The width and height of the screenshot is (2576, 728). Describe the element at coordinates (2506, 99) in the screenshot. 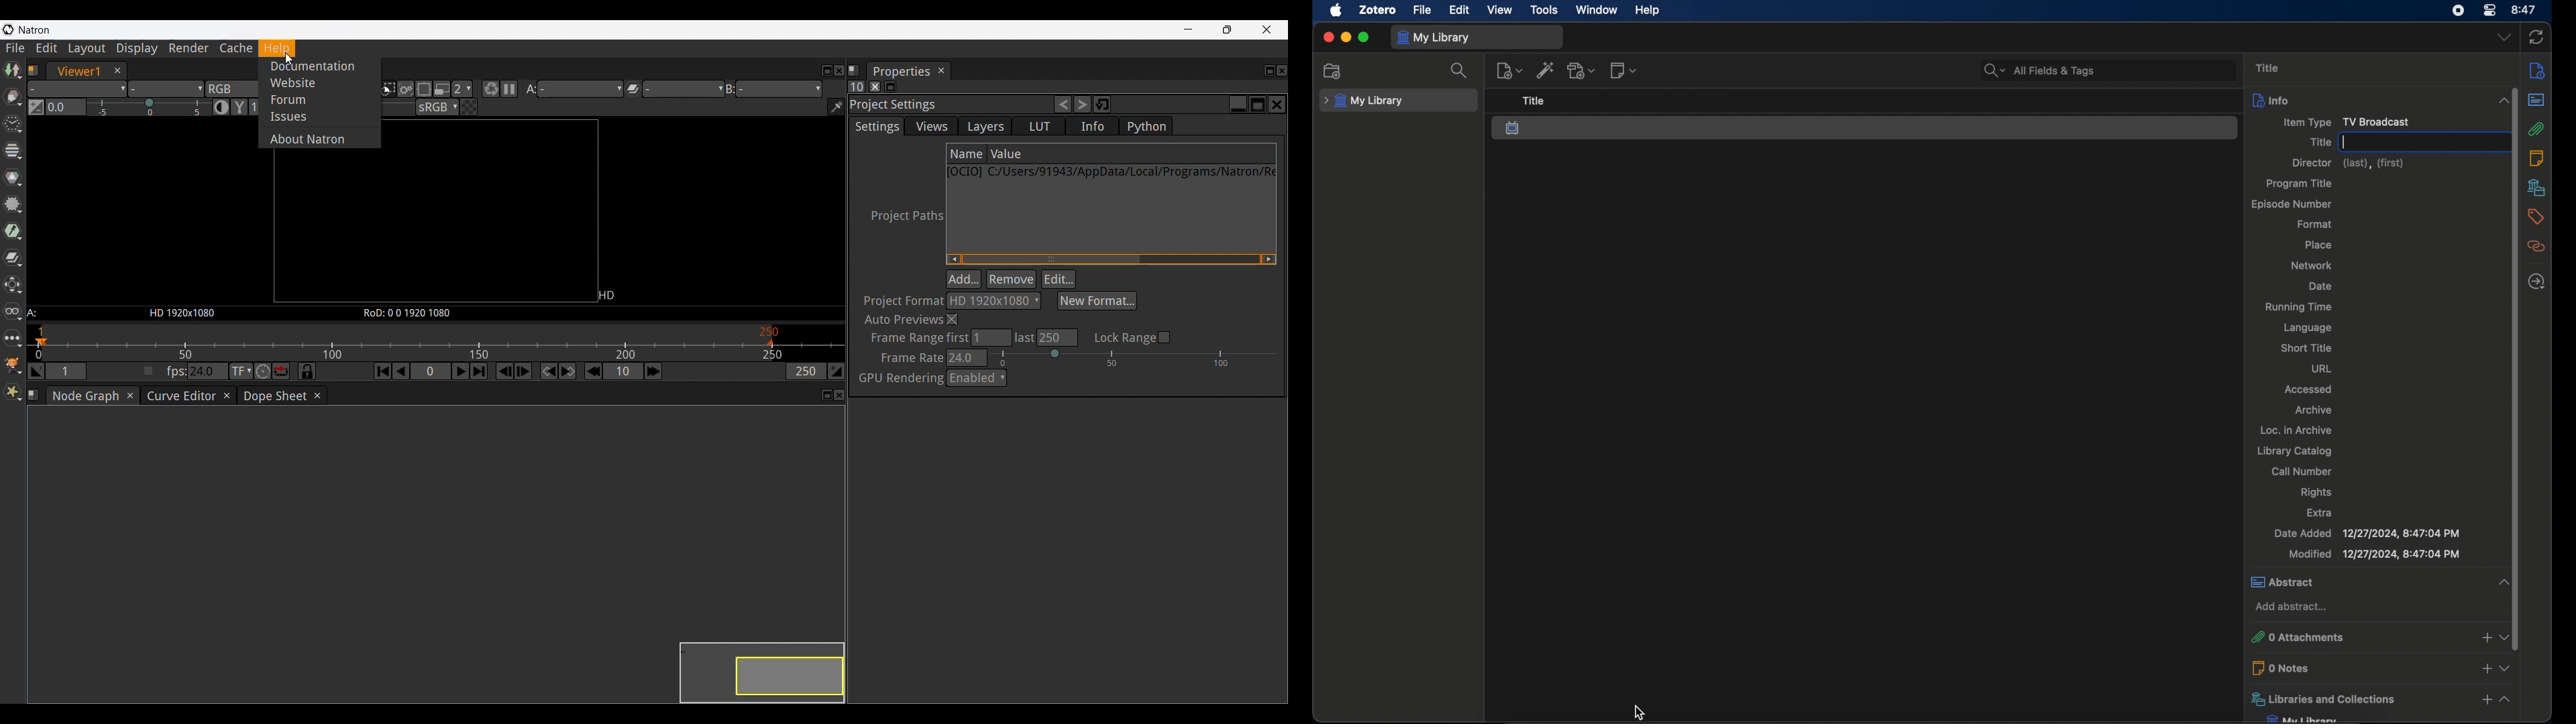

I see `collapse` at that location.